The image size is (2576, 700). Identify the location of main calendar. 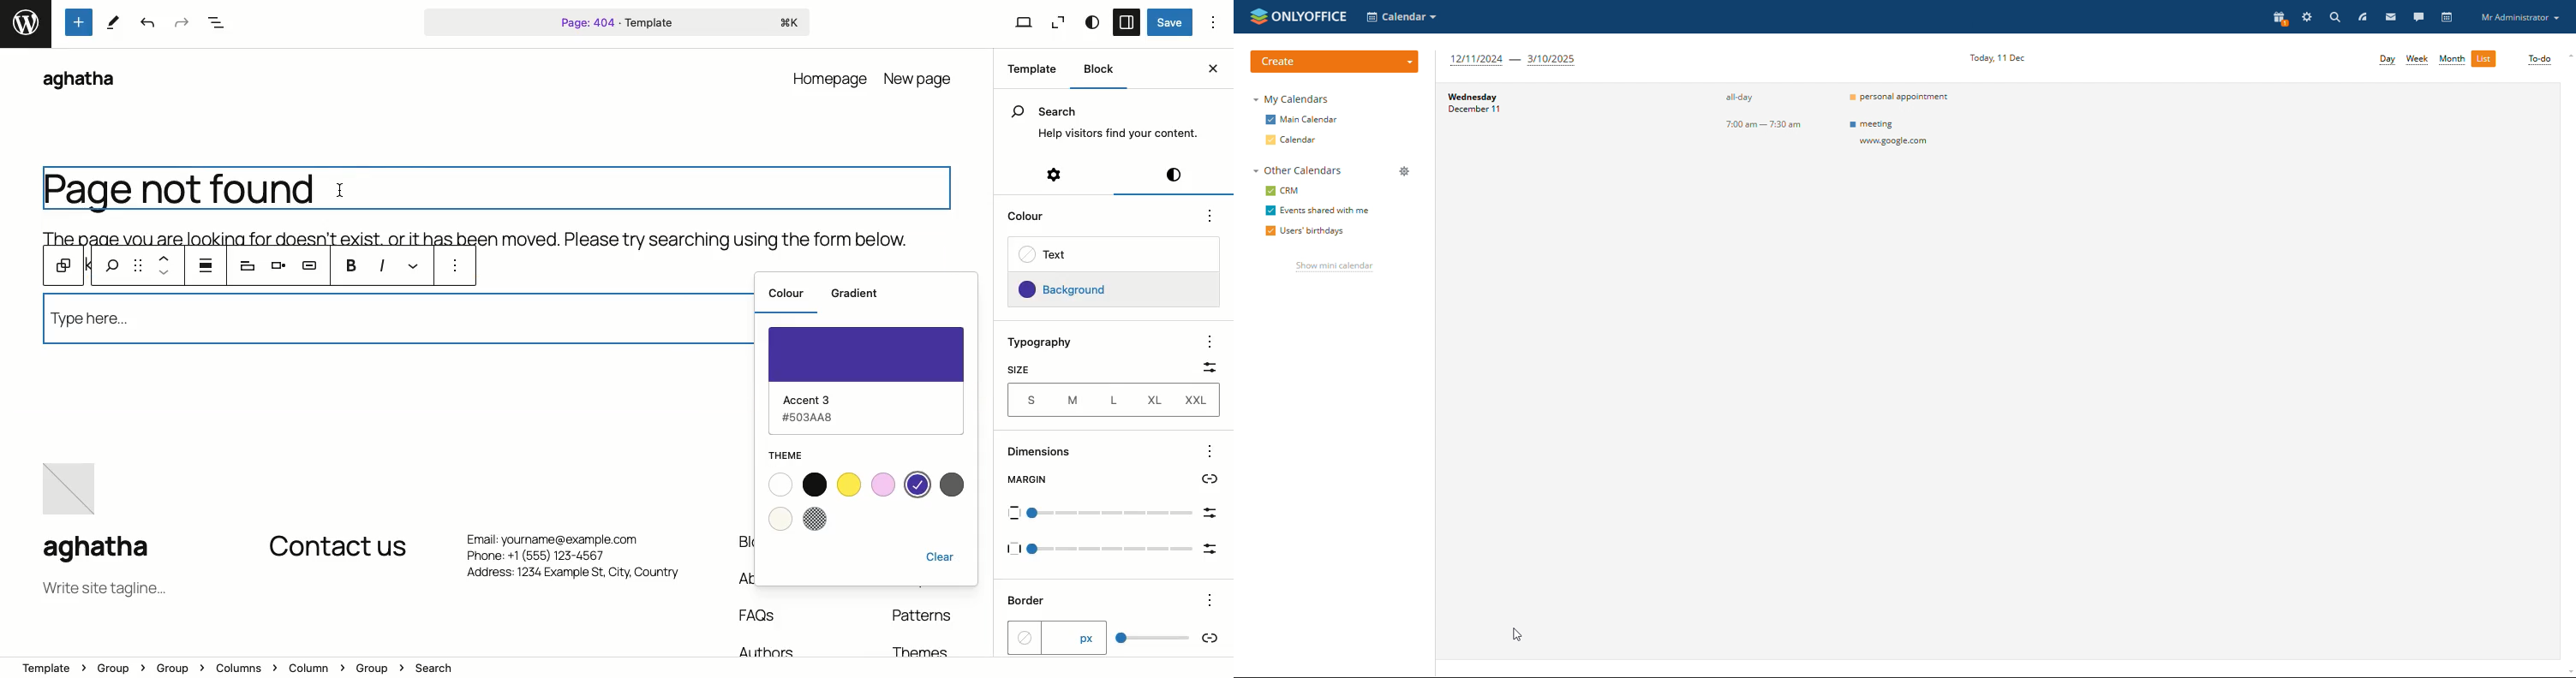
(1302, 120).